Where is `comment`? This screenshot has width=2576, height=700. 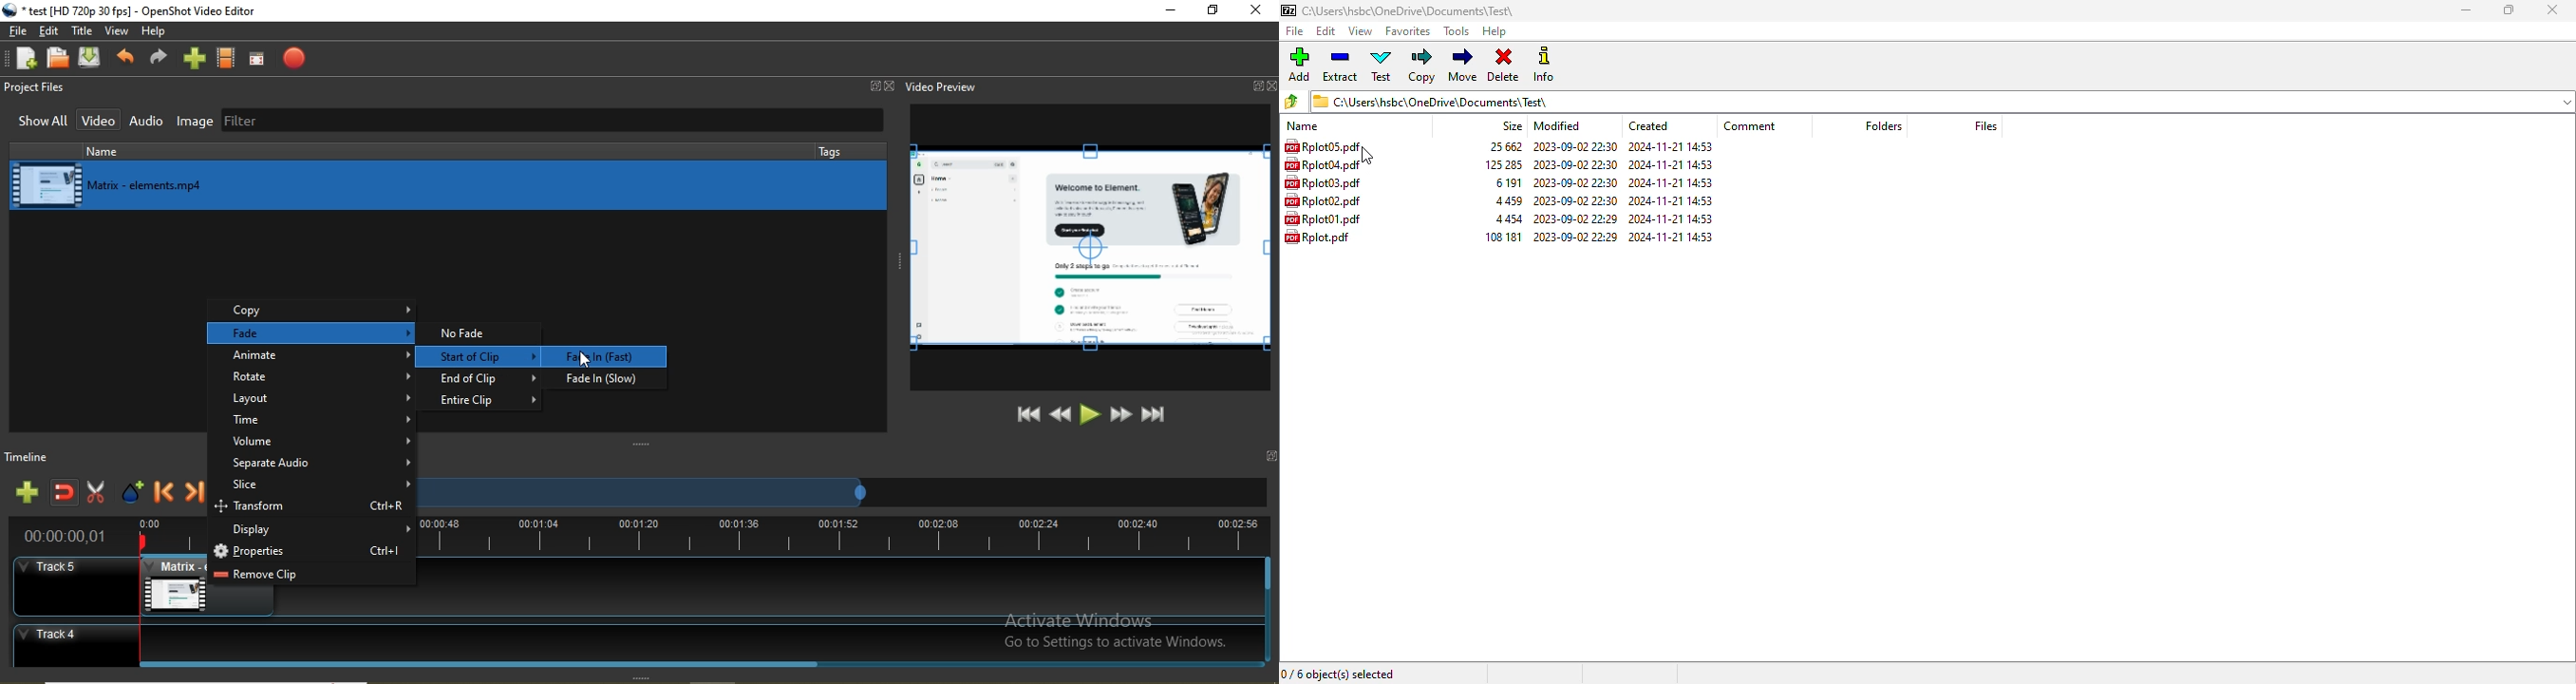 comment is located at coordinates (1750, 125).